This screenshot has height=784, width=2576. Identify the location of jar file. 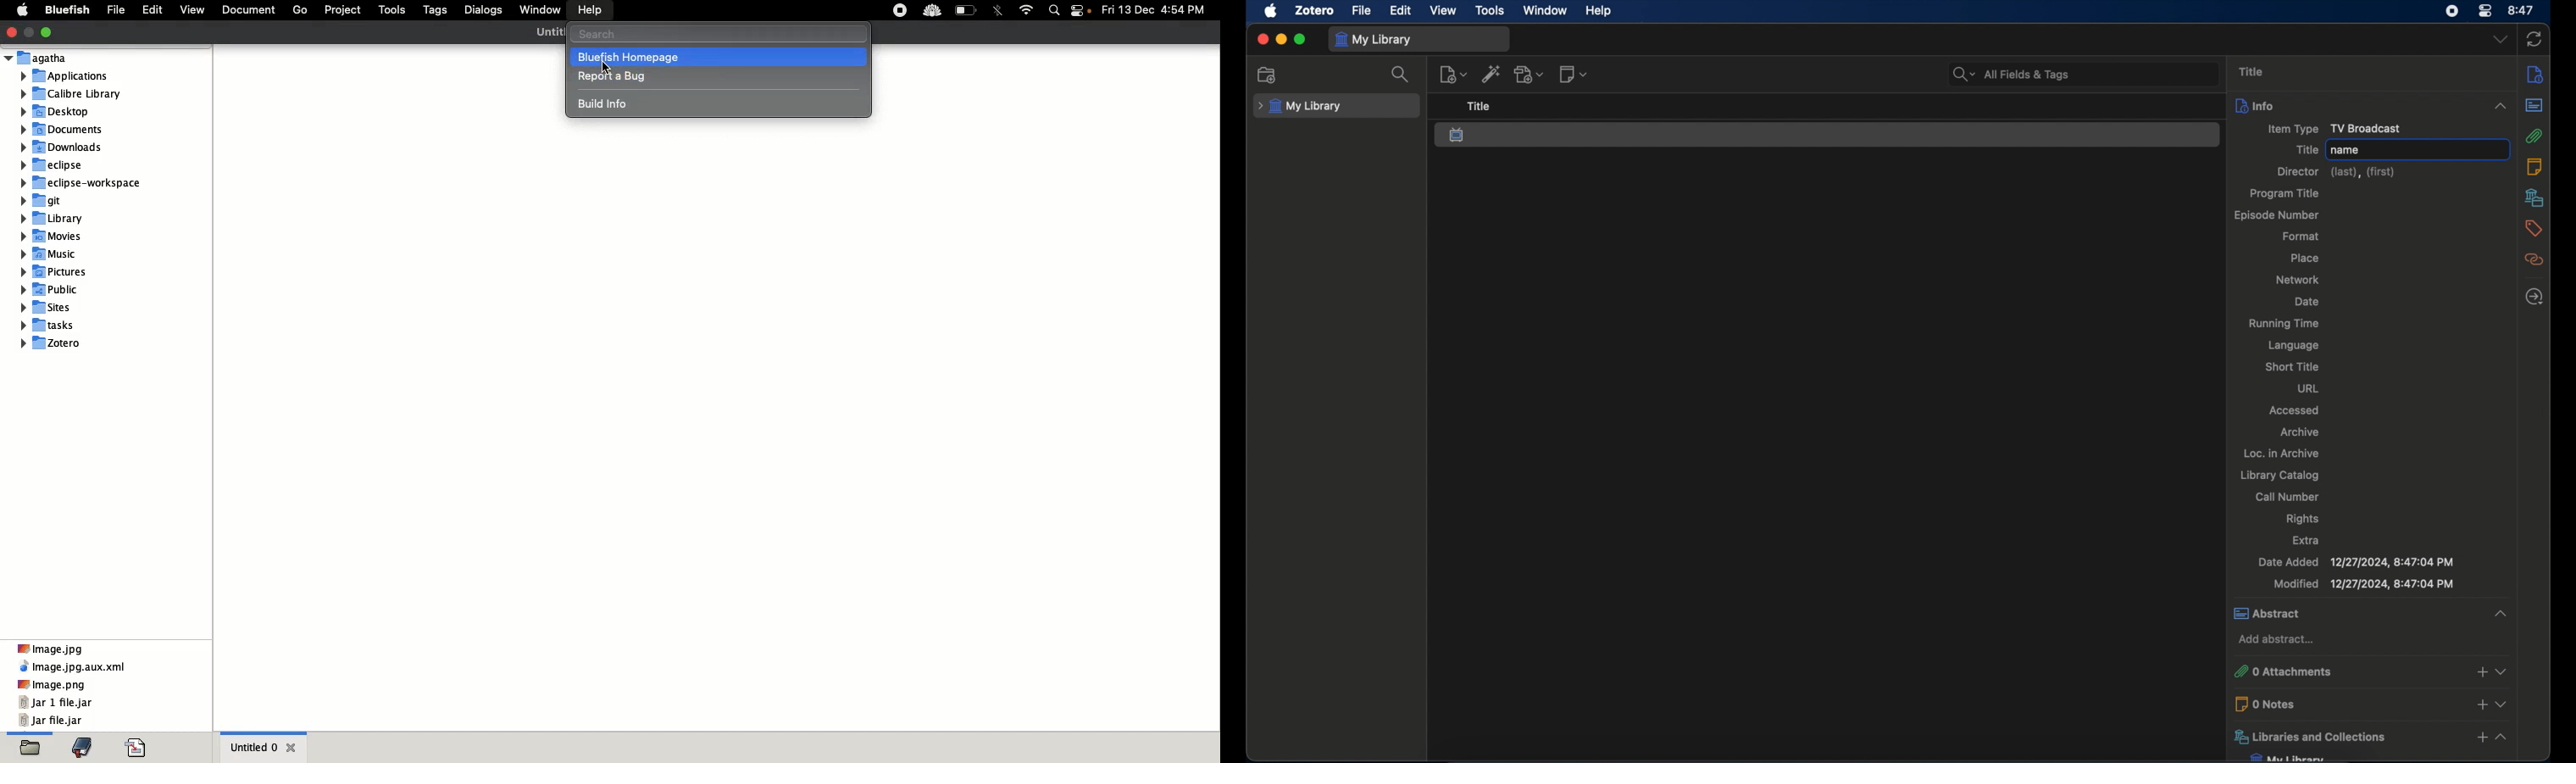
(53, 721).